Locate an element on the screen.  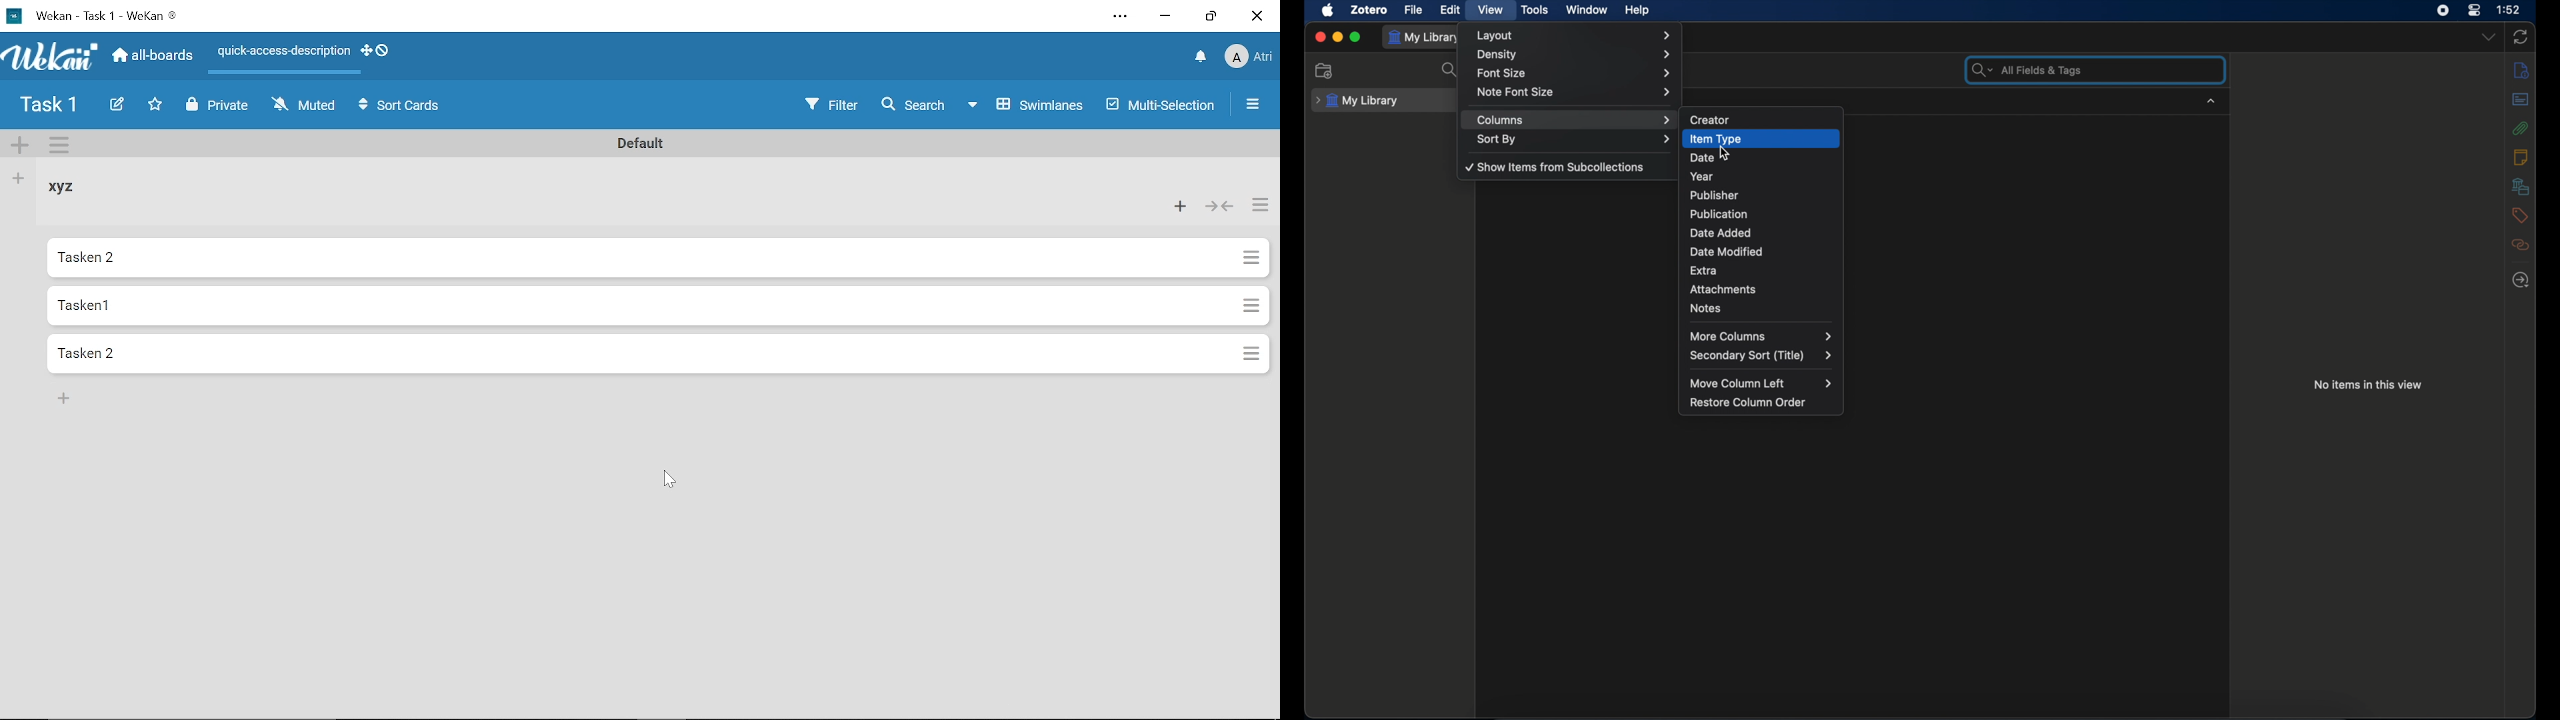
window is located at coordinates (1588, 11).